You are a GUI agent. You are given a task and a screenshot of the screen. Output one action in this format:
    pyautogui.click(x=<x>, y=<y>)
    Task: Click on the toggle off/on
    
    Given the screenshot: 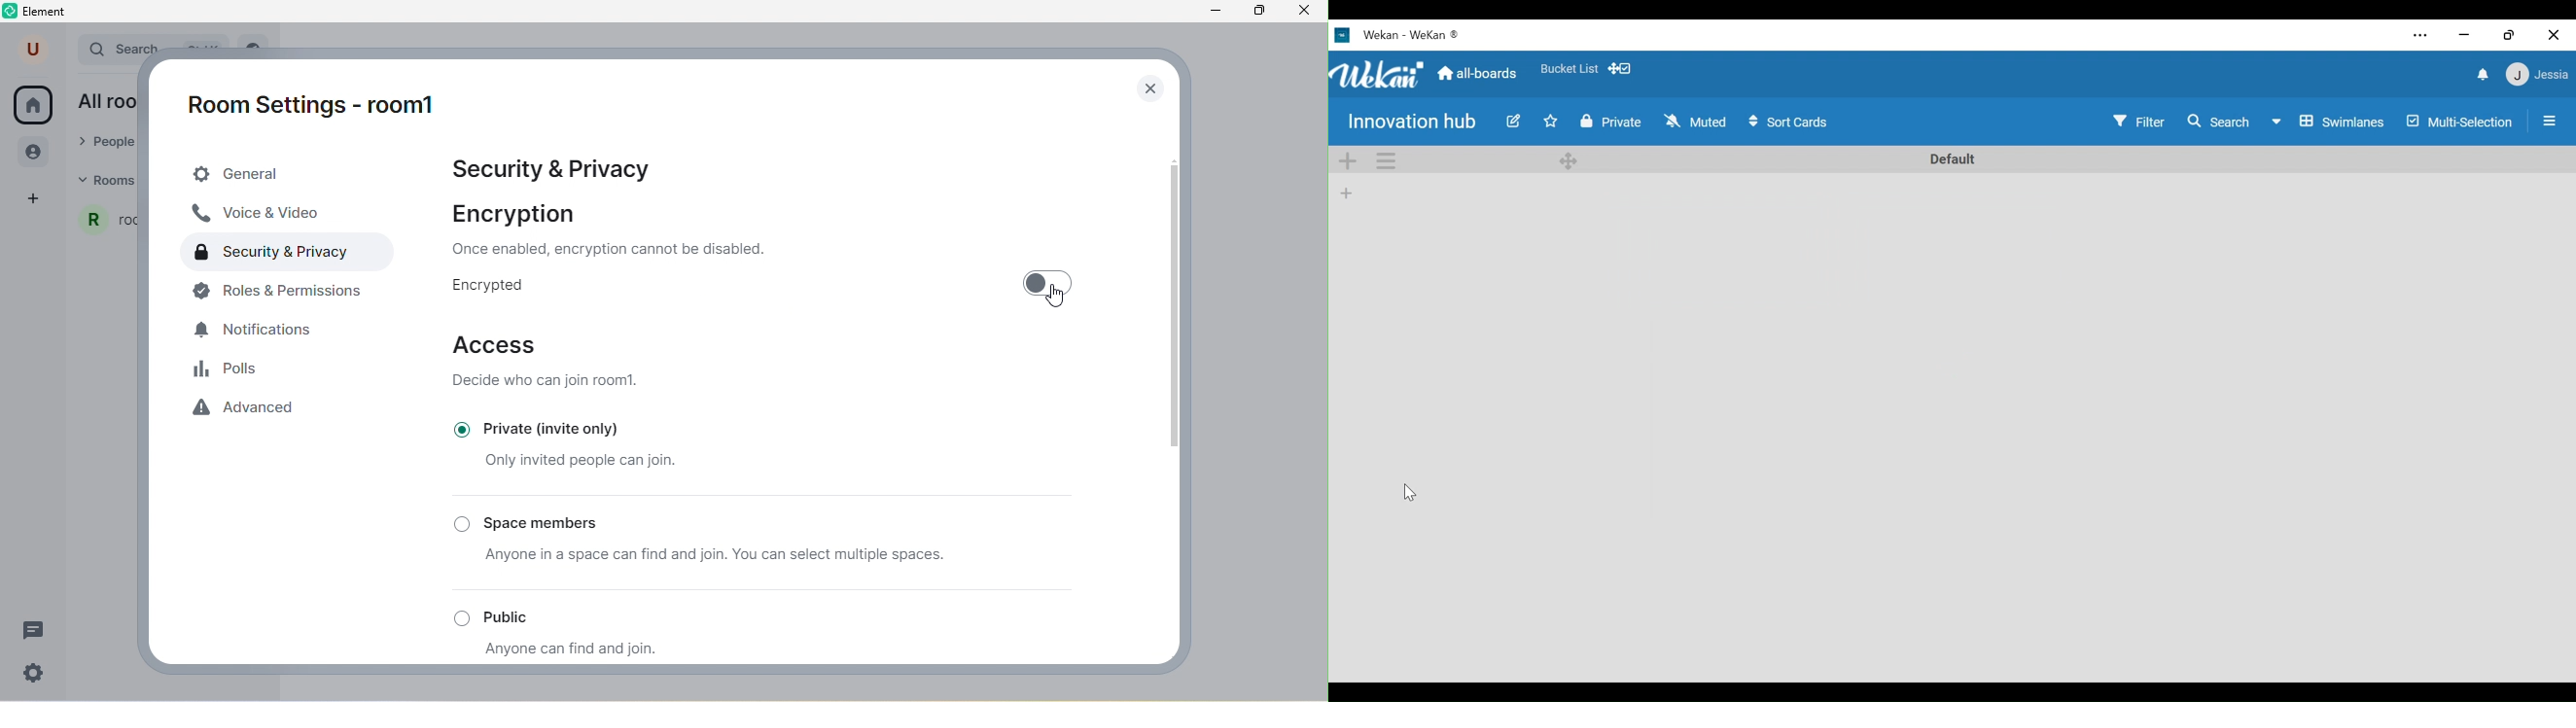 What is the action you would take?
    pyautogui.click(x=1047, y=283)
    